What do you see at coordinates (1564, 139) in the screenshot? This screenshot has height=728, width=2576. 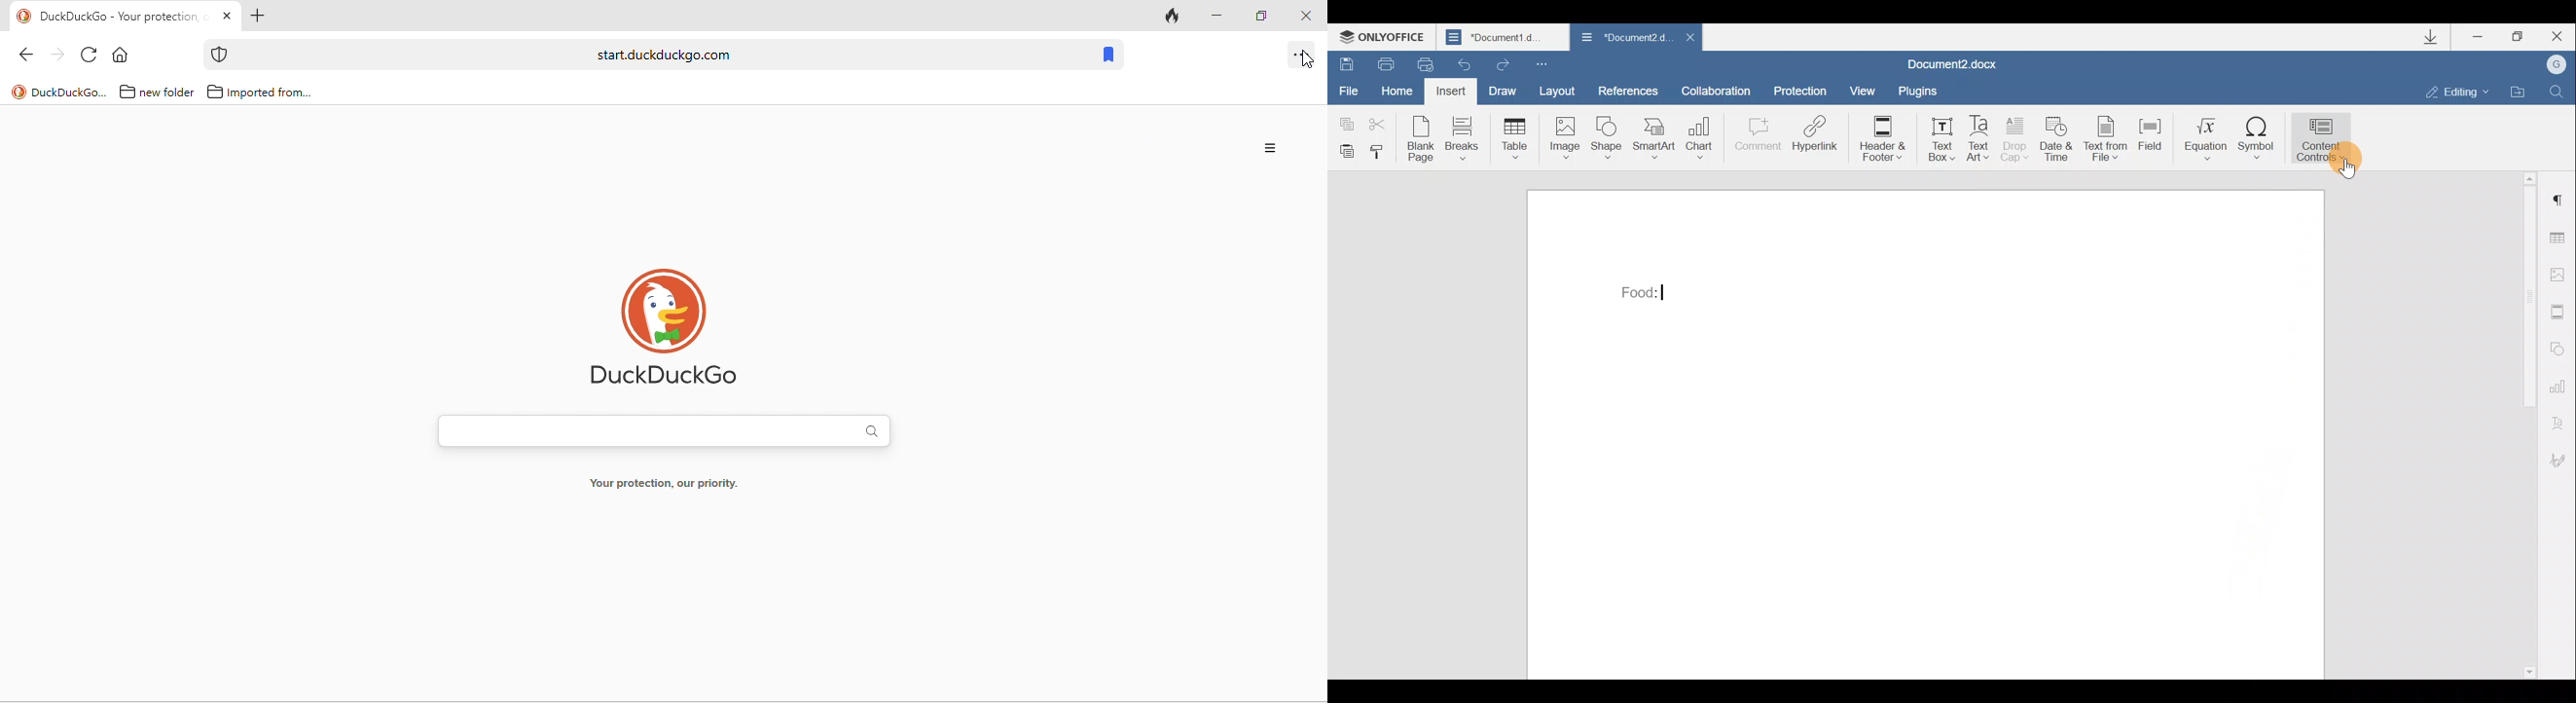 I see `Image` at bounding box center [1564, 139].